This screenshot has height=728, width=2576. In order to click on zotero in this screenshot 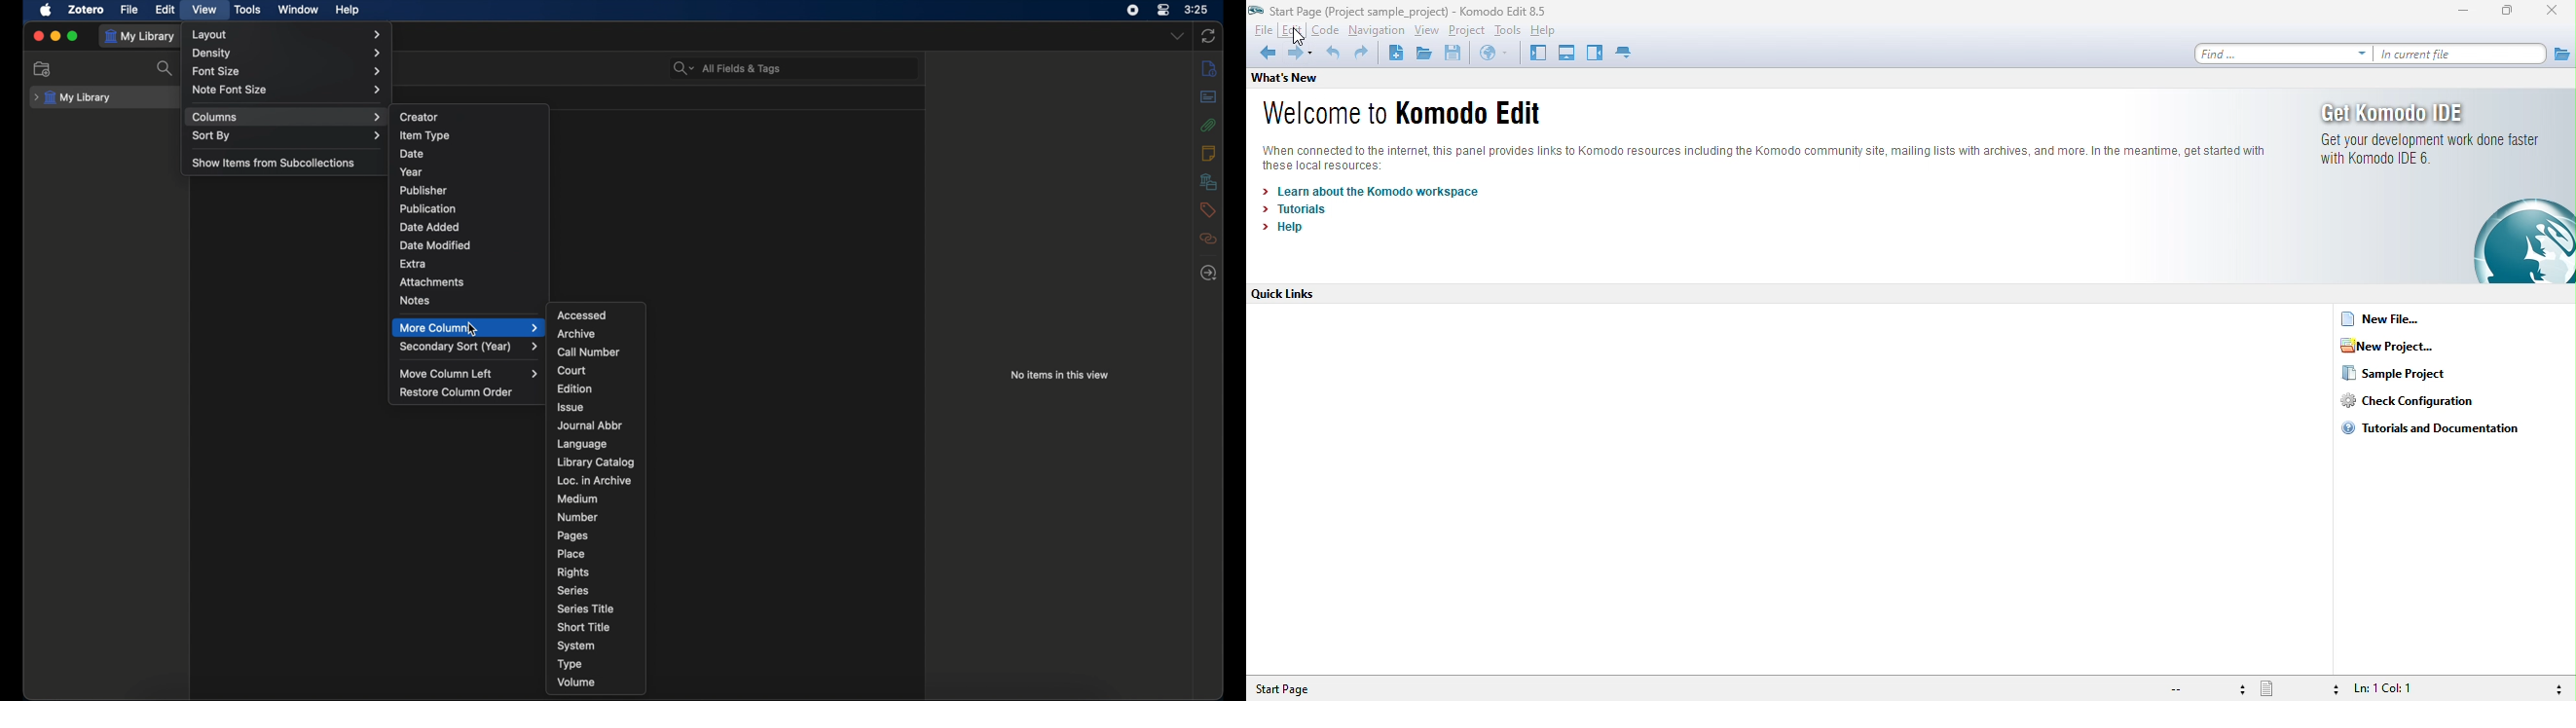, I will do `click(86, 9)`.